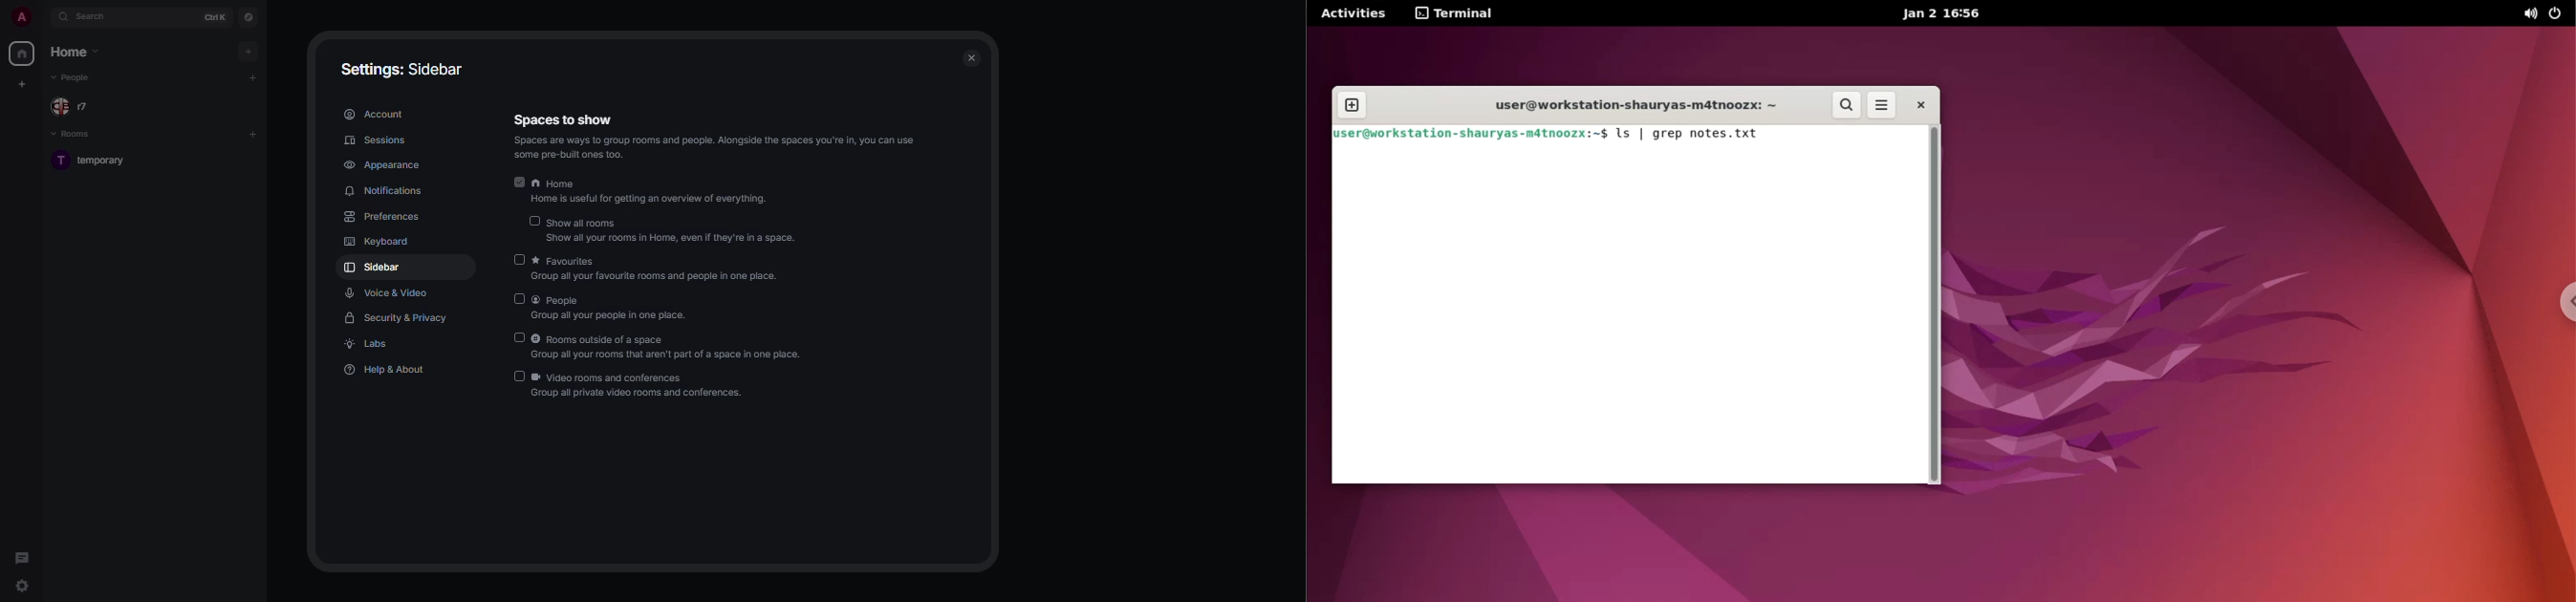 The height and width of the screenshot is (616, 2576). What do you see at coordinates (533, 222) in the screenshot?
I see `disabled` at bounding box center [533, 222].